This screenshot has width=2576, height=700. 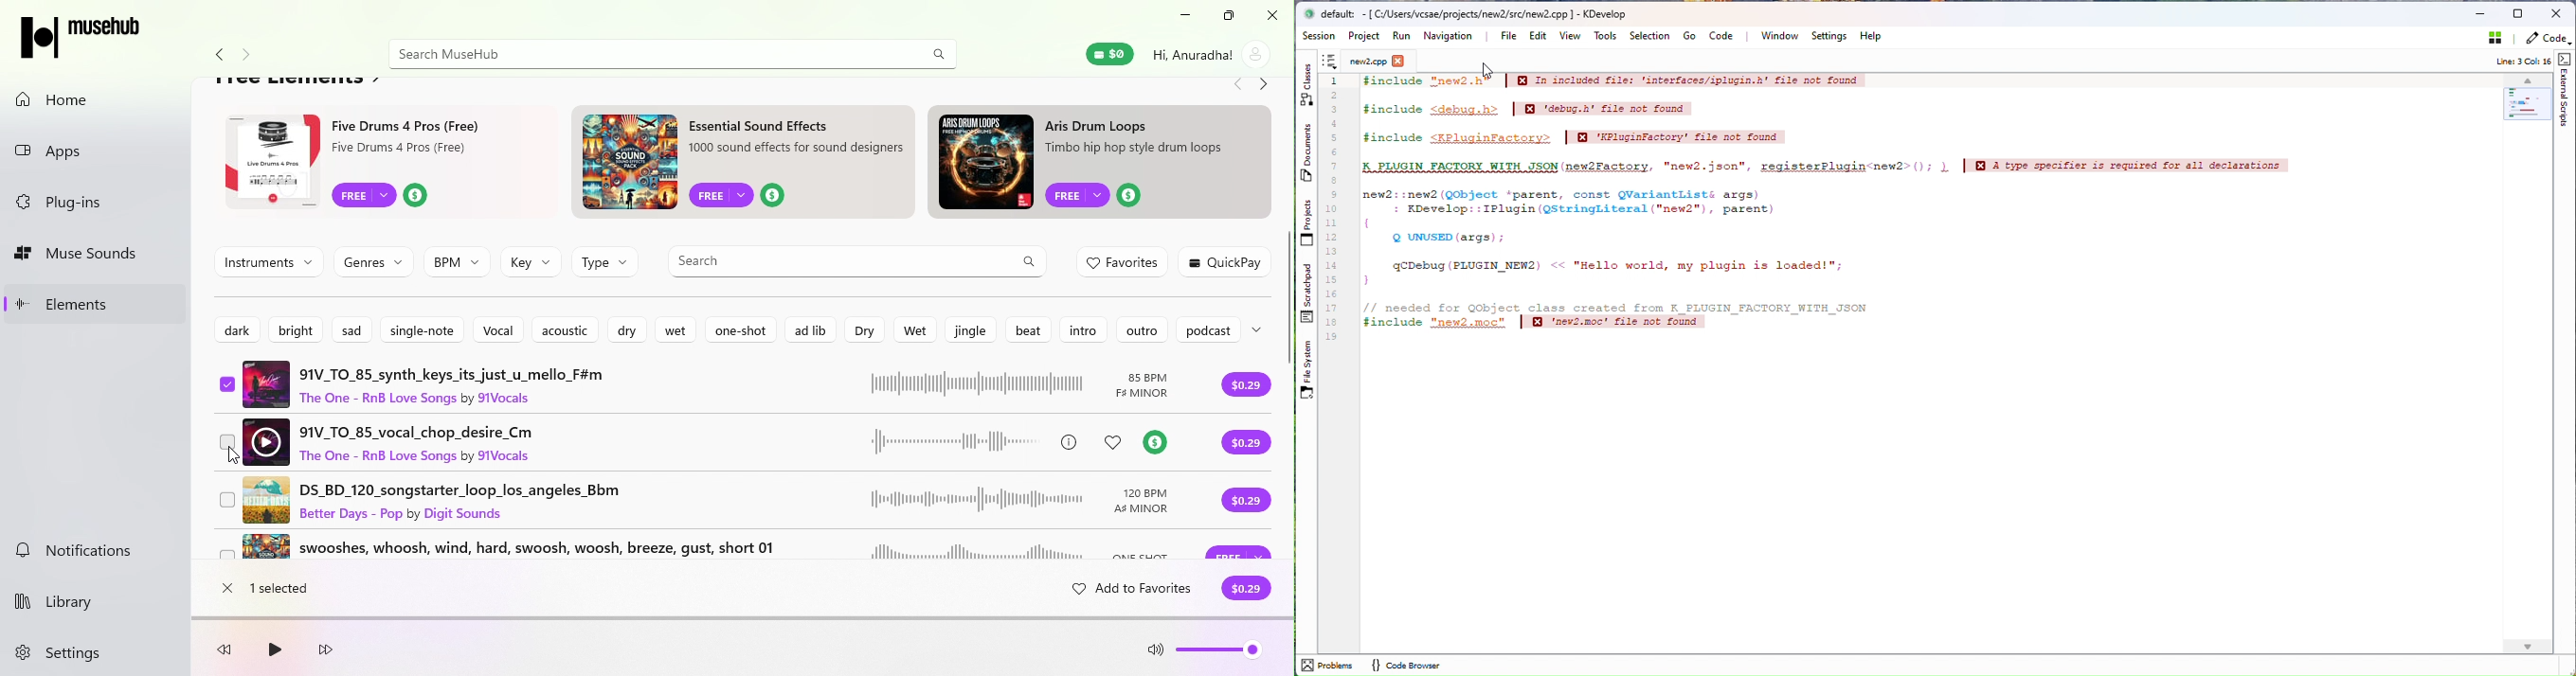 I want to click on Select music, so click(x=229, y=560).